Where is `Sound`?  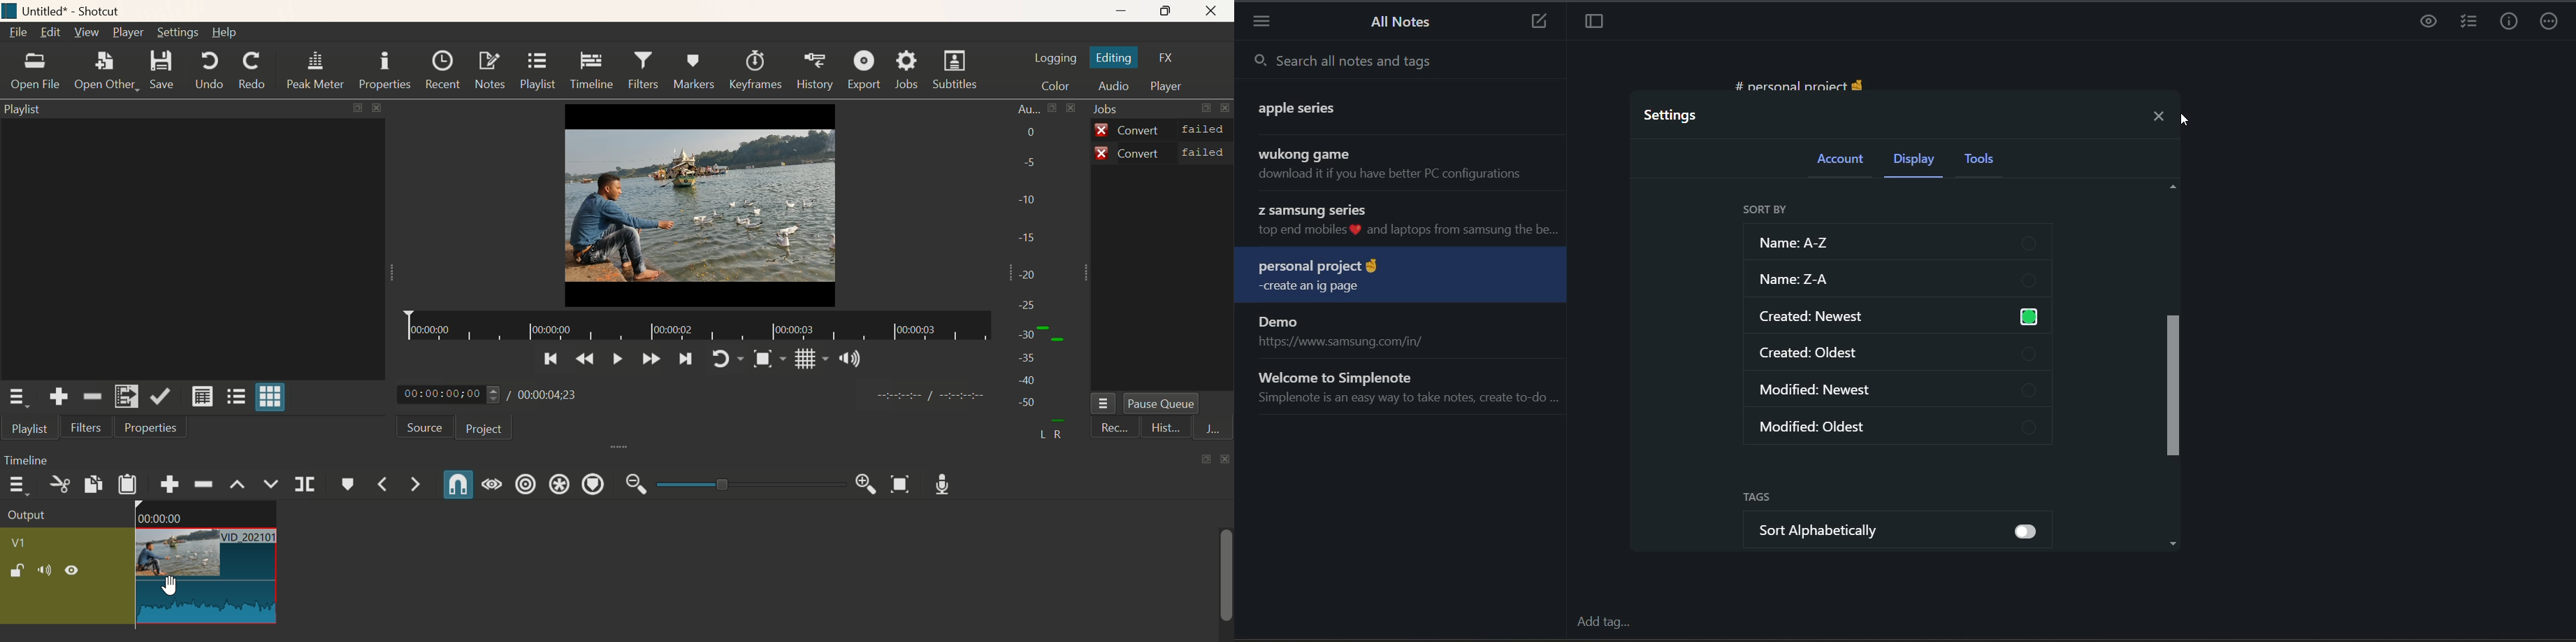 Sound is located at coordinates (848, 358).